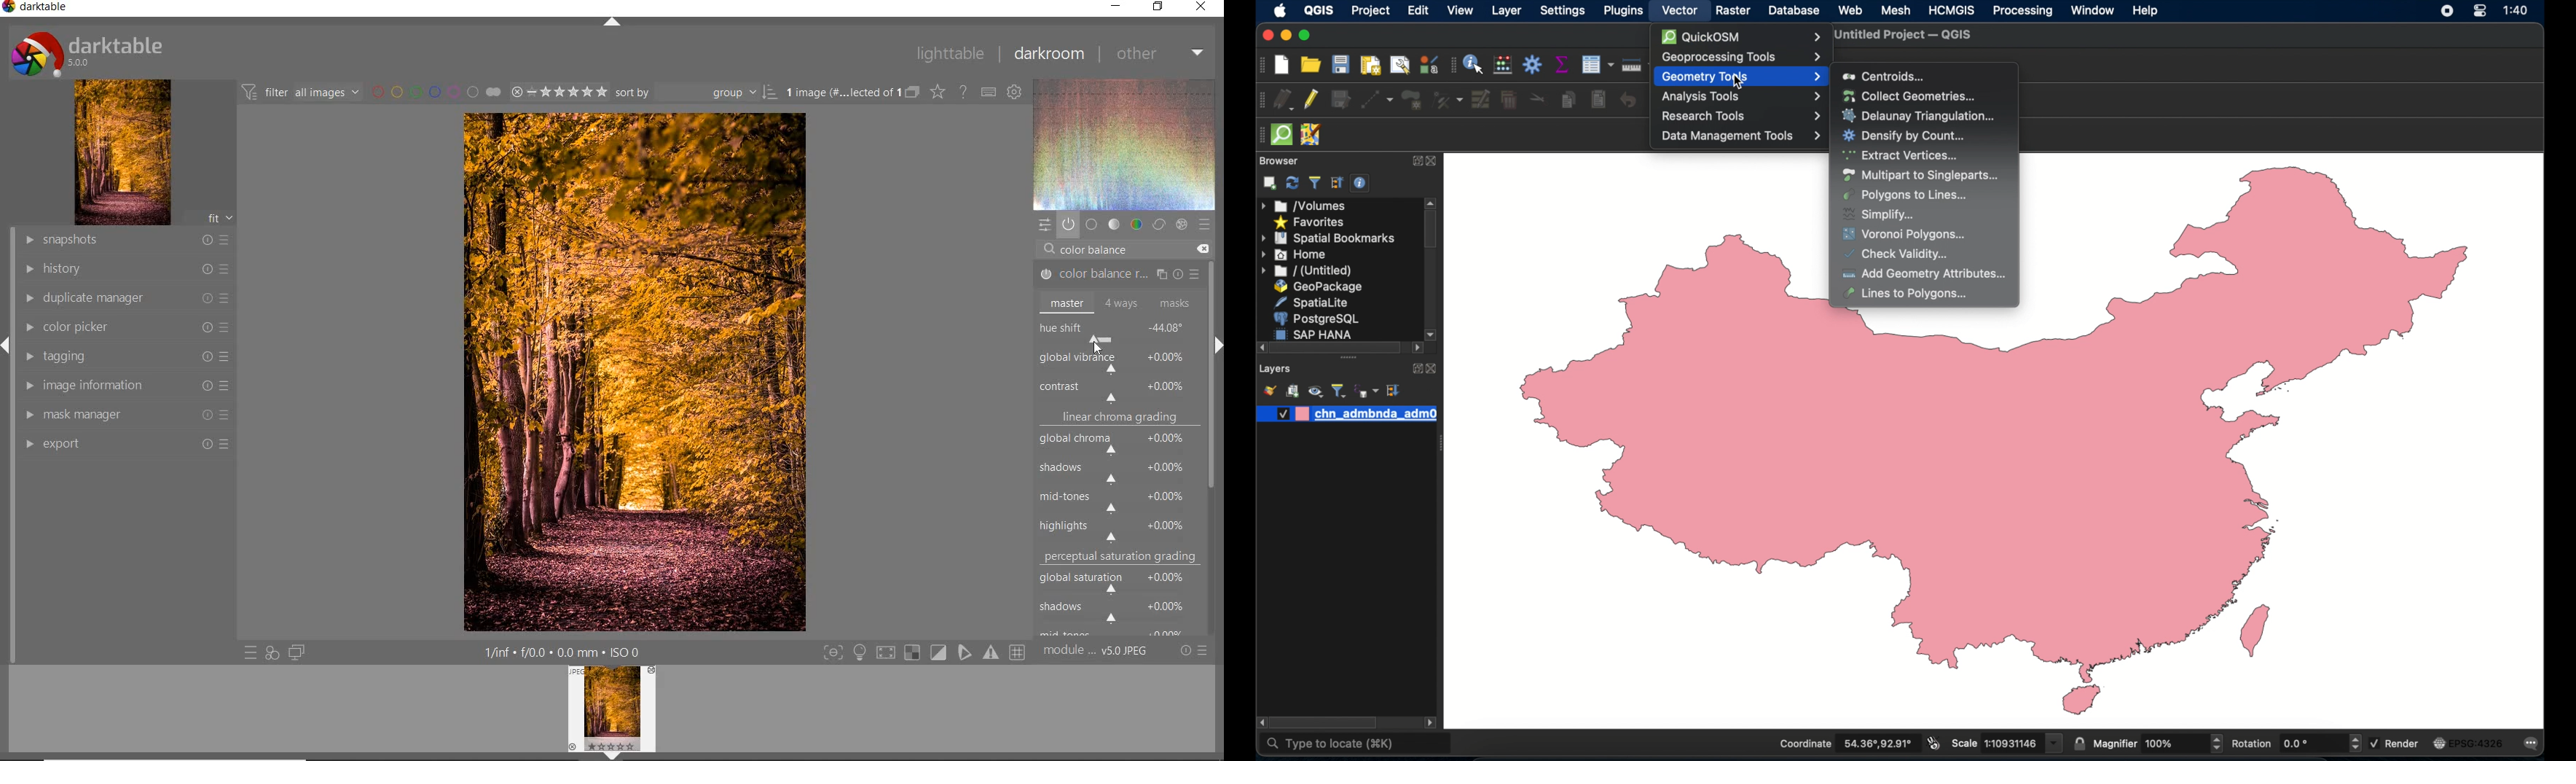 Image resolution: width=2576 pixels, height=784 pixels. I want to click on save project, so click(1340, 64).